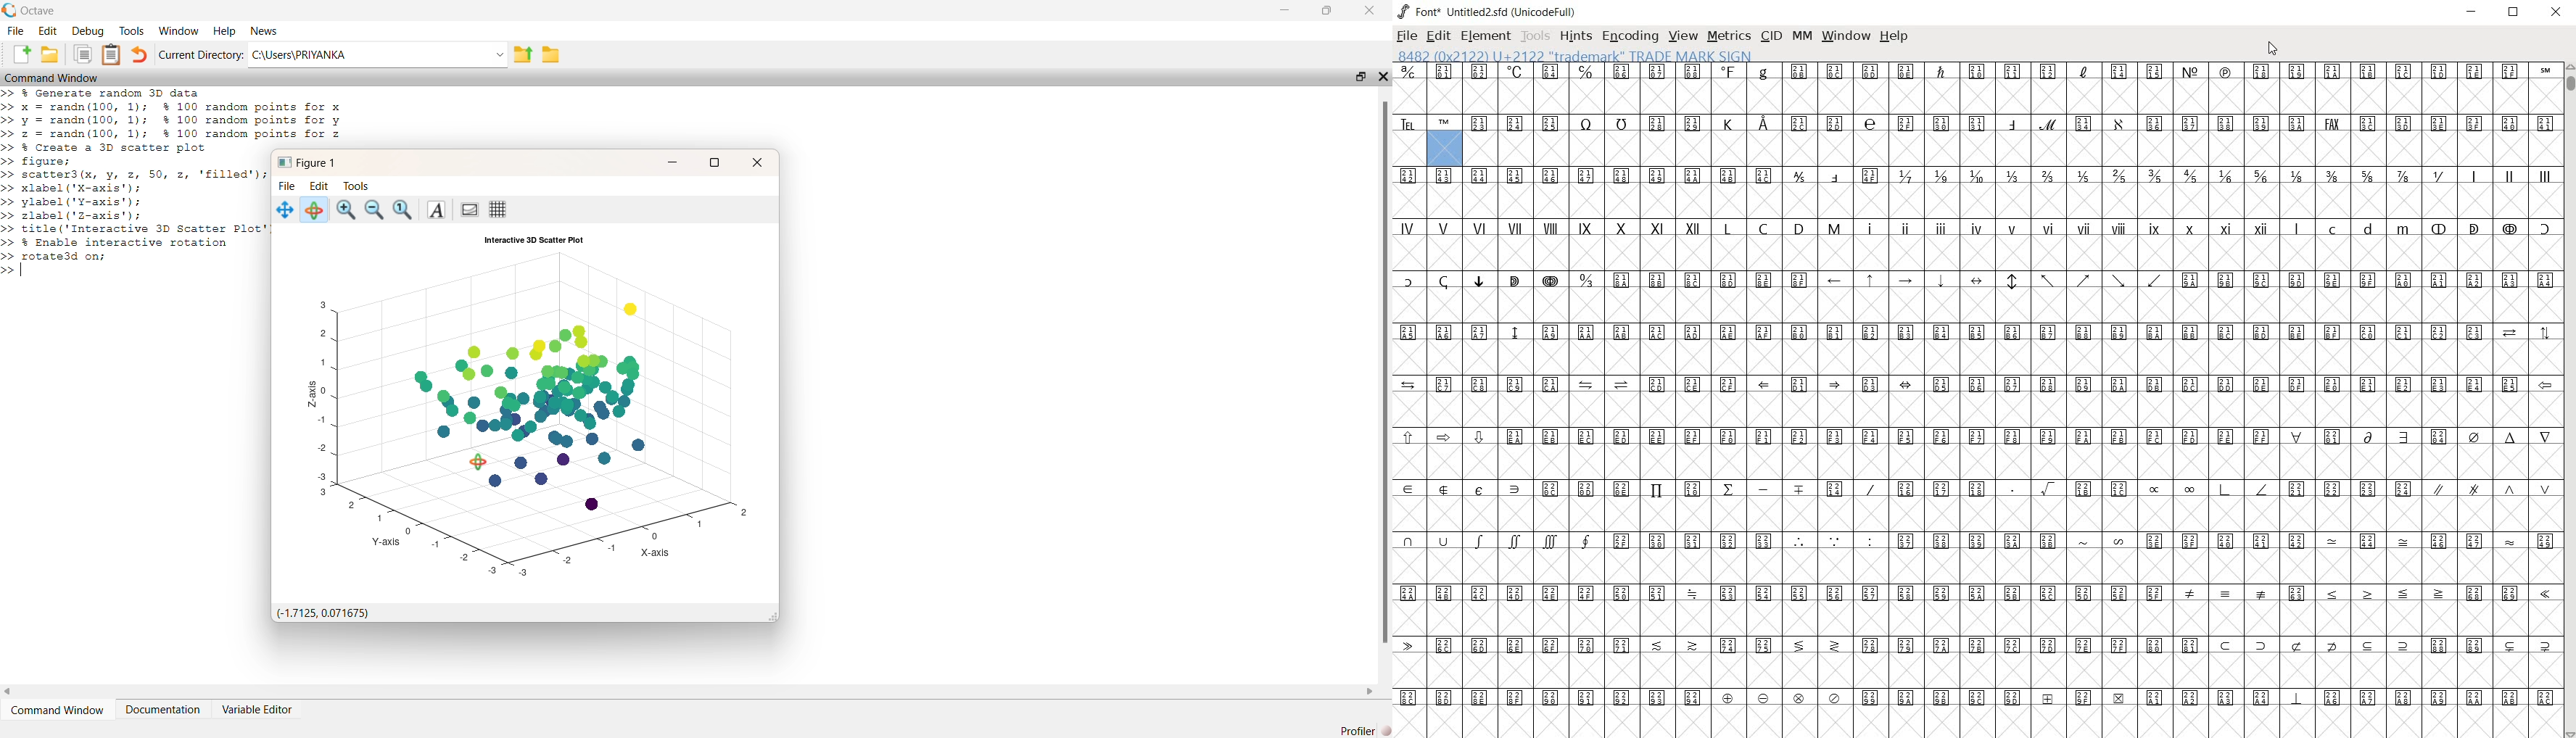 This screenshot has width=2576, height=756. I want to click on resize, so click(714, 164).